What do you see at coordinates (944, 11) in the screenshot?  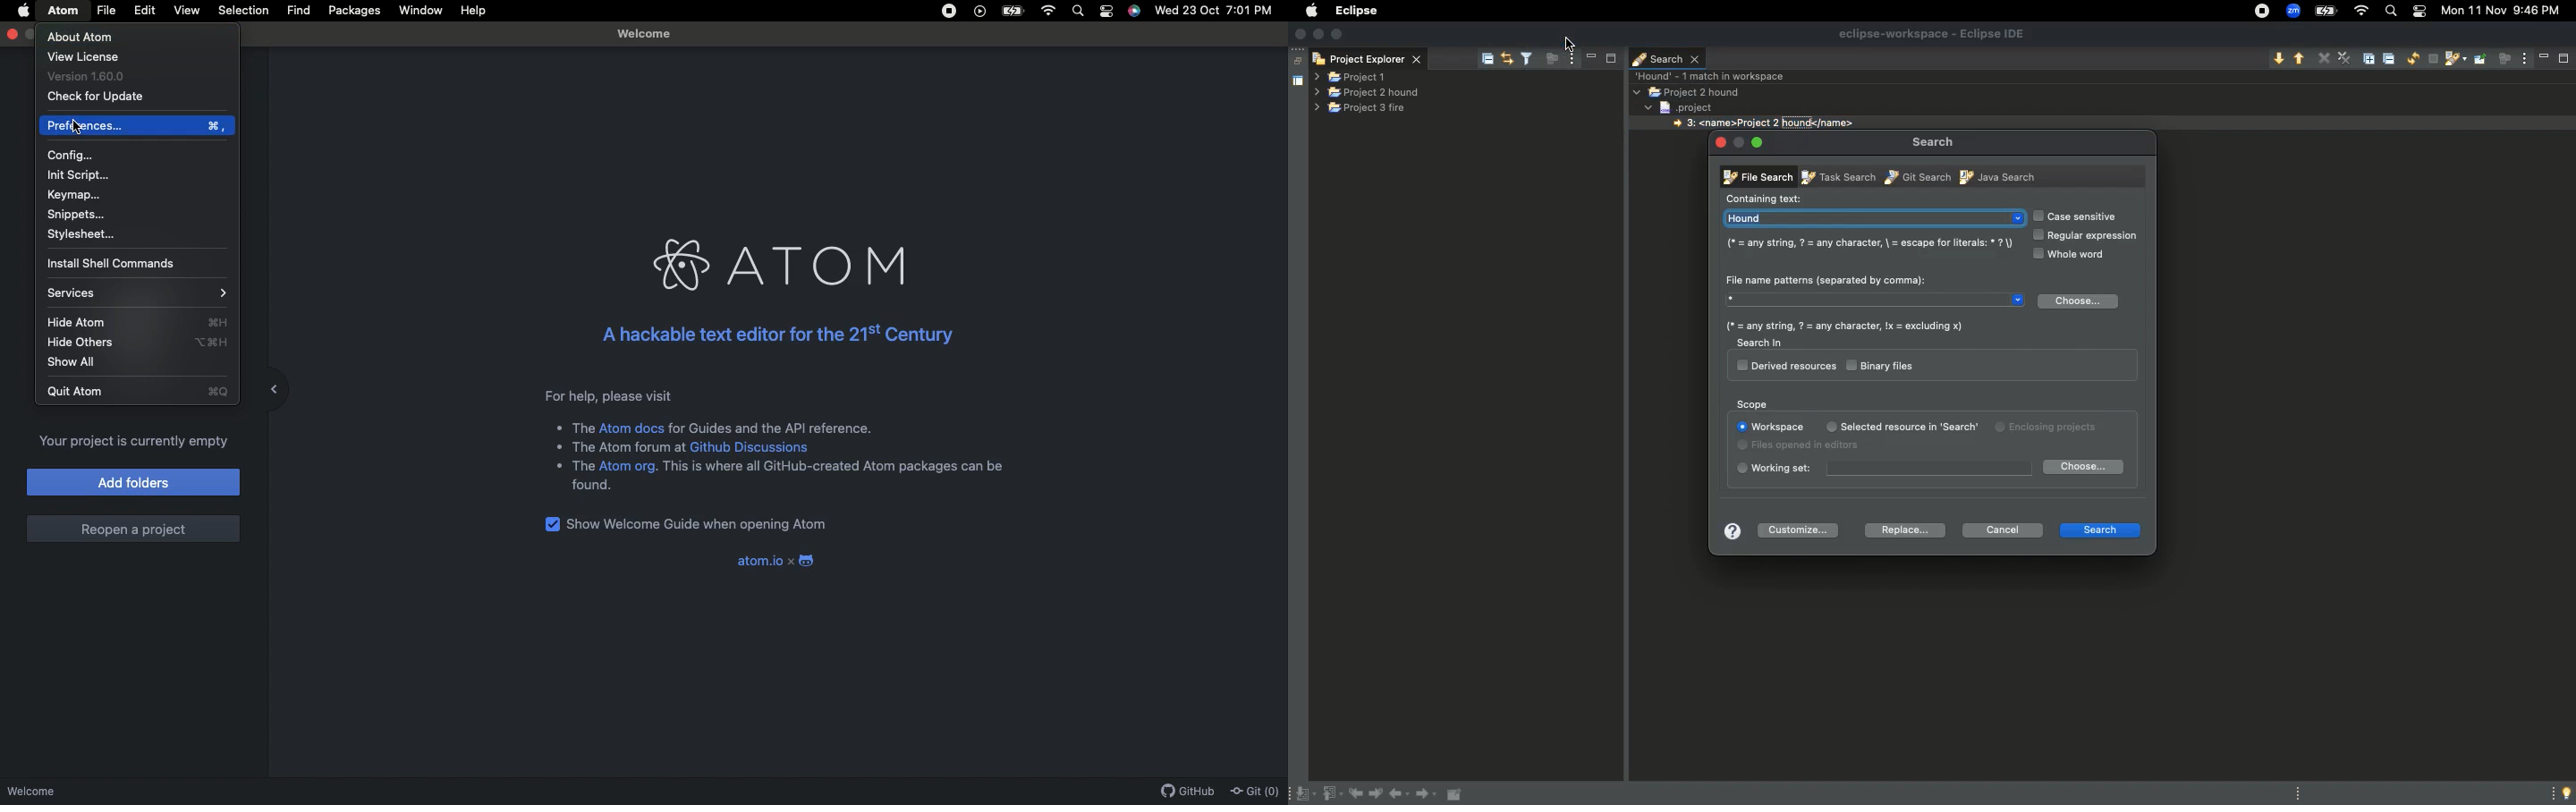 I see `Recording` at bounding box center [944, 11].